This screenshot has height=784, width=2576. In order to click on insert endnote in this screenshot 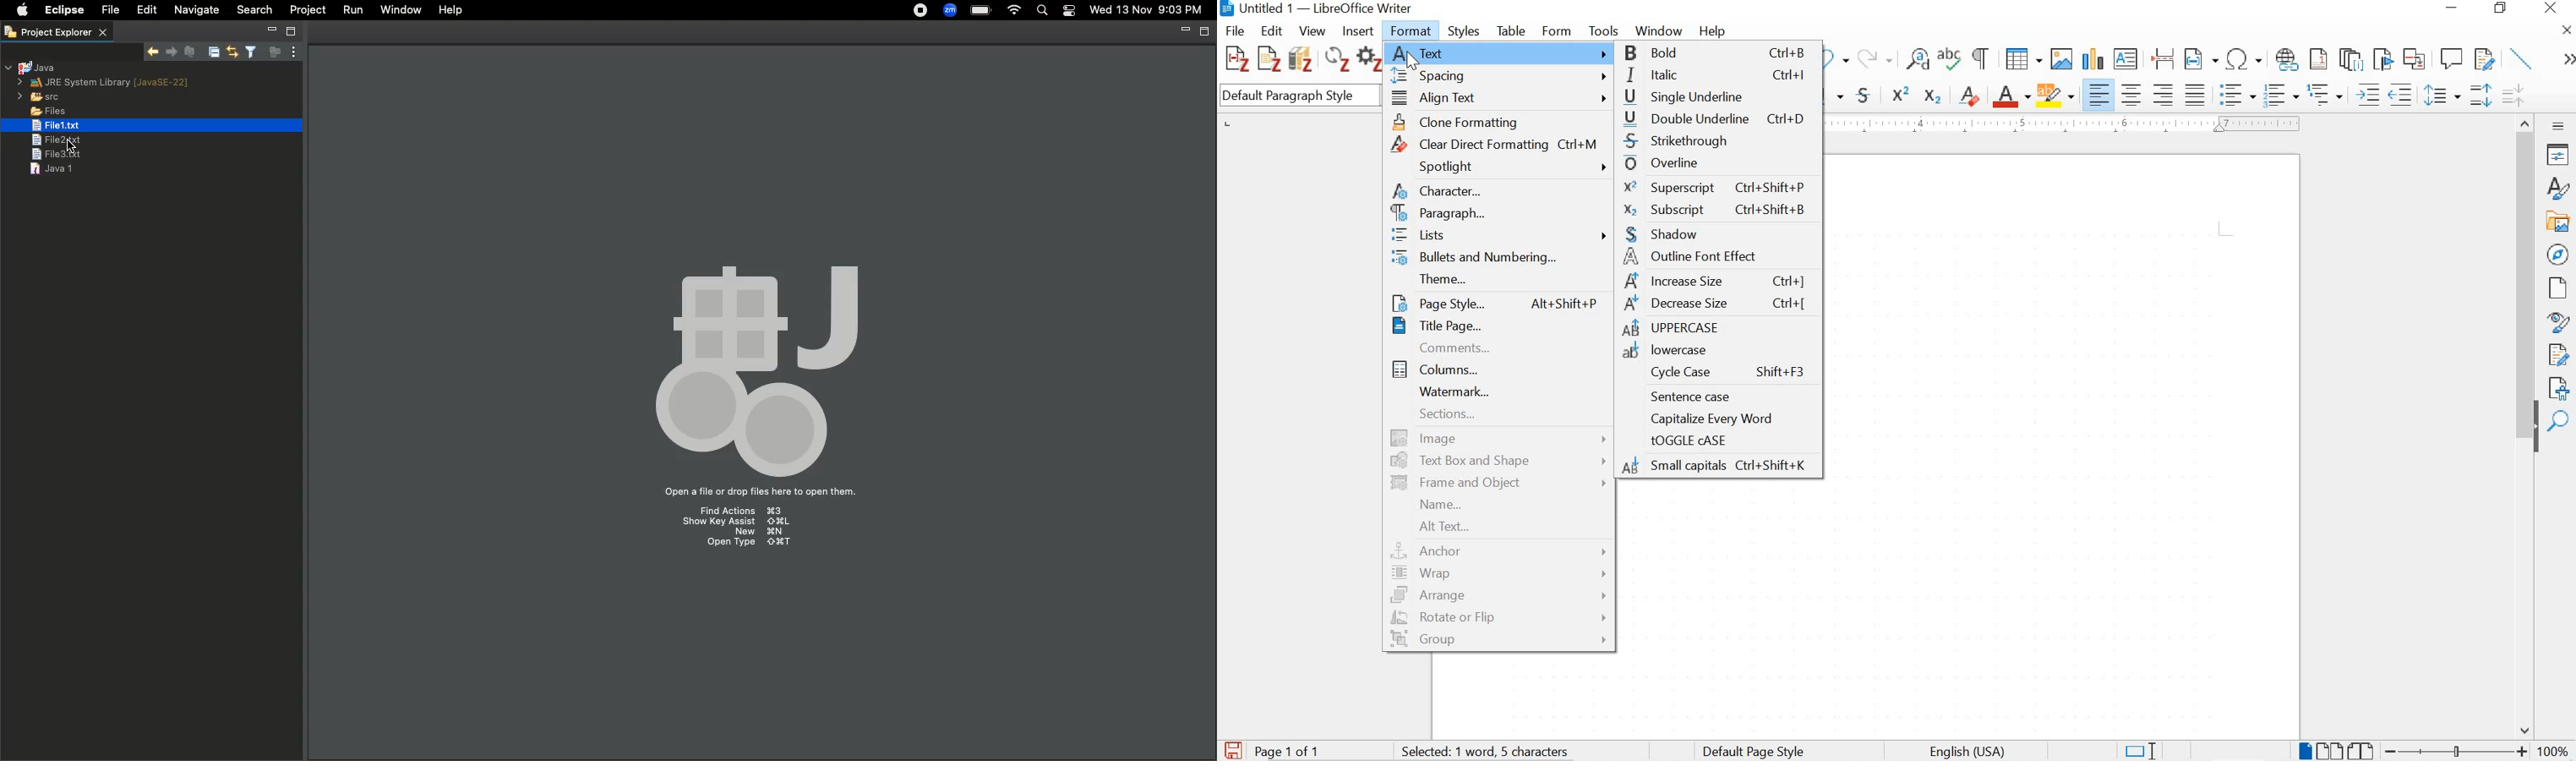, I will do `click(2352, 60)`.